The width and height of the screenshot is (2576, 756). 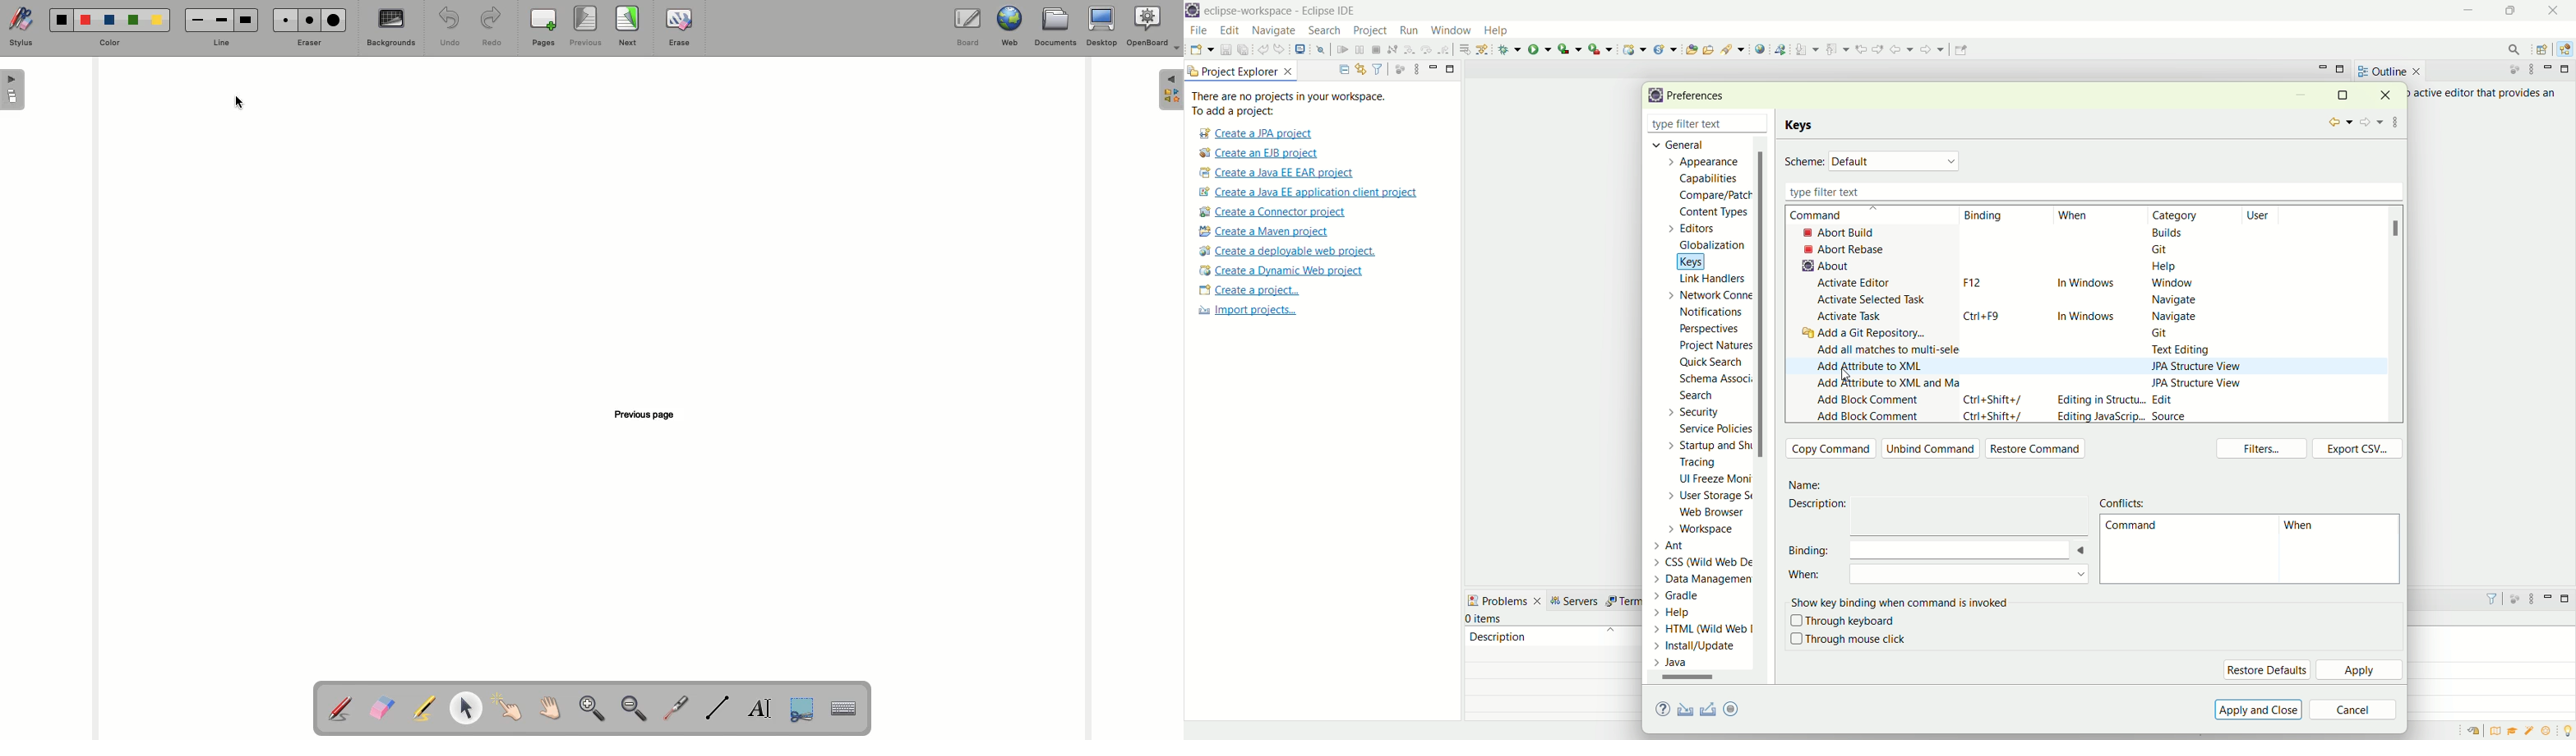 I want to click on disconnect, so click(x=1391, y=50).